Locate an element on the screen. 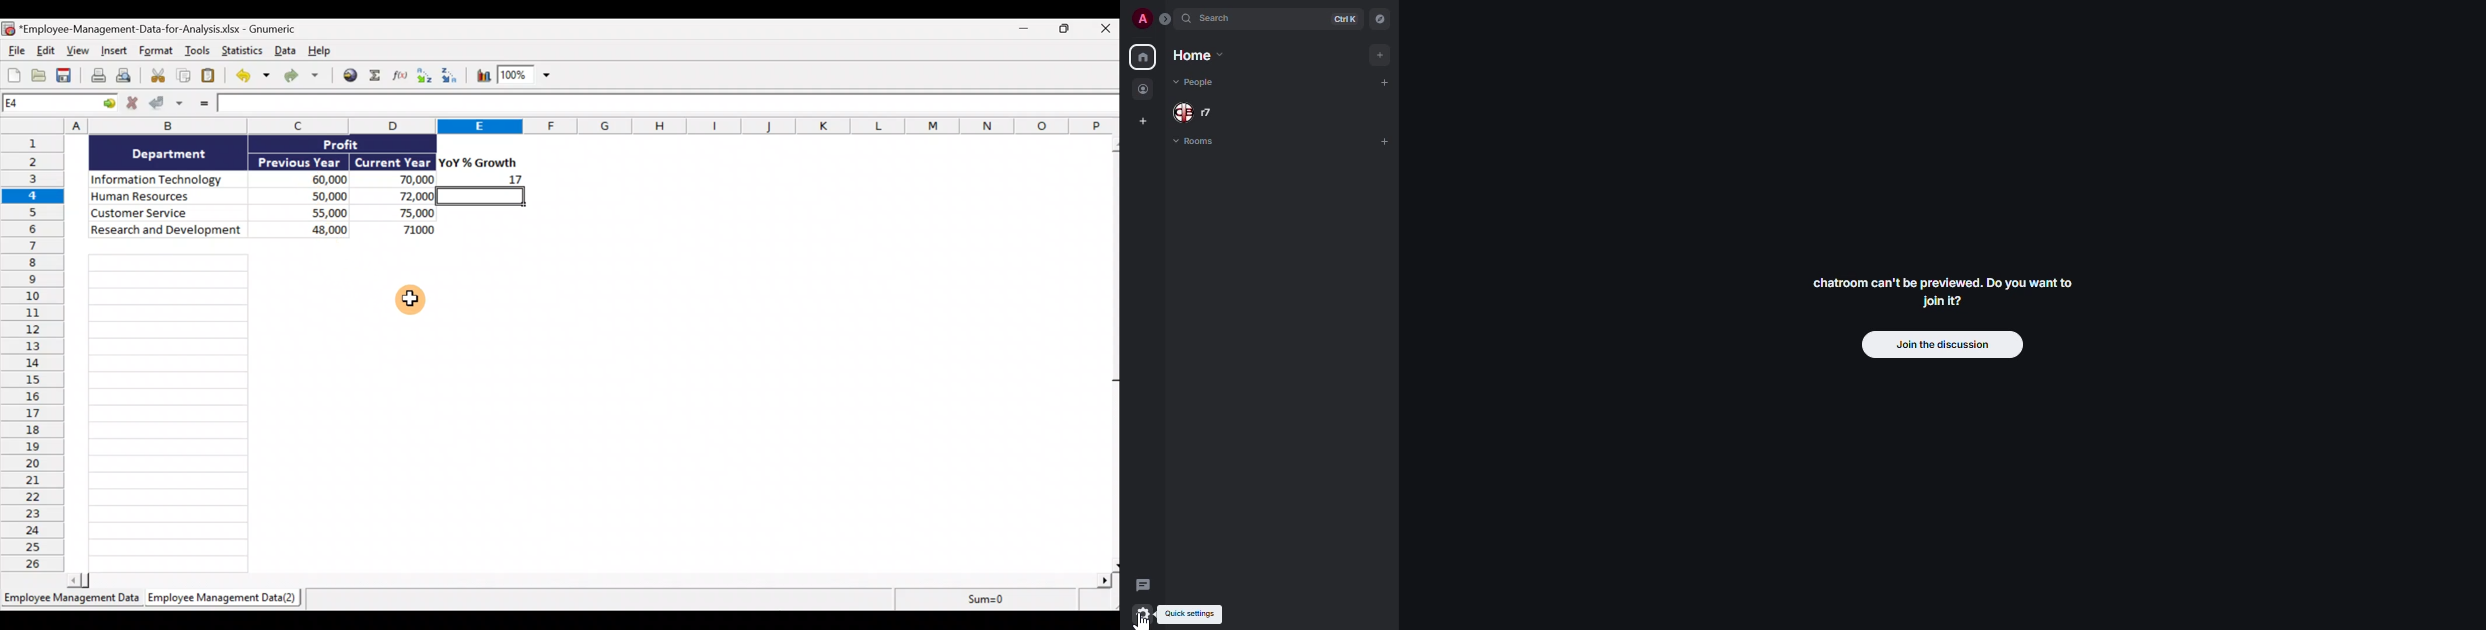 The image size is (2492, 644). Edit a function in the current cell is located at coordinates (403, 78).